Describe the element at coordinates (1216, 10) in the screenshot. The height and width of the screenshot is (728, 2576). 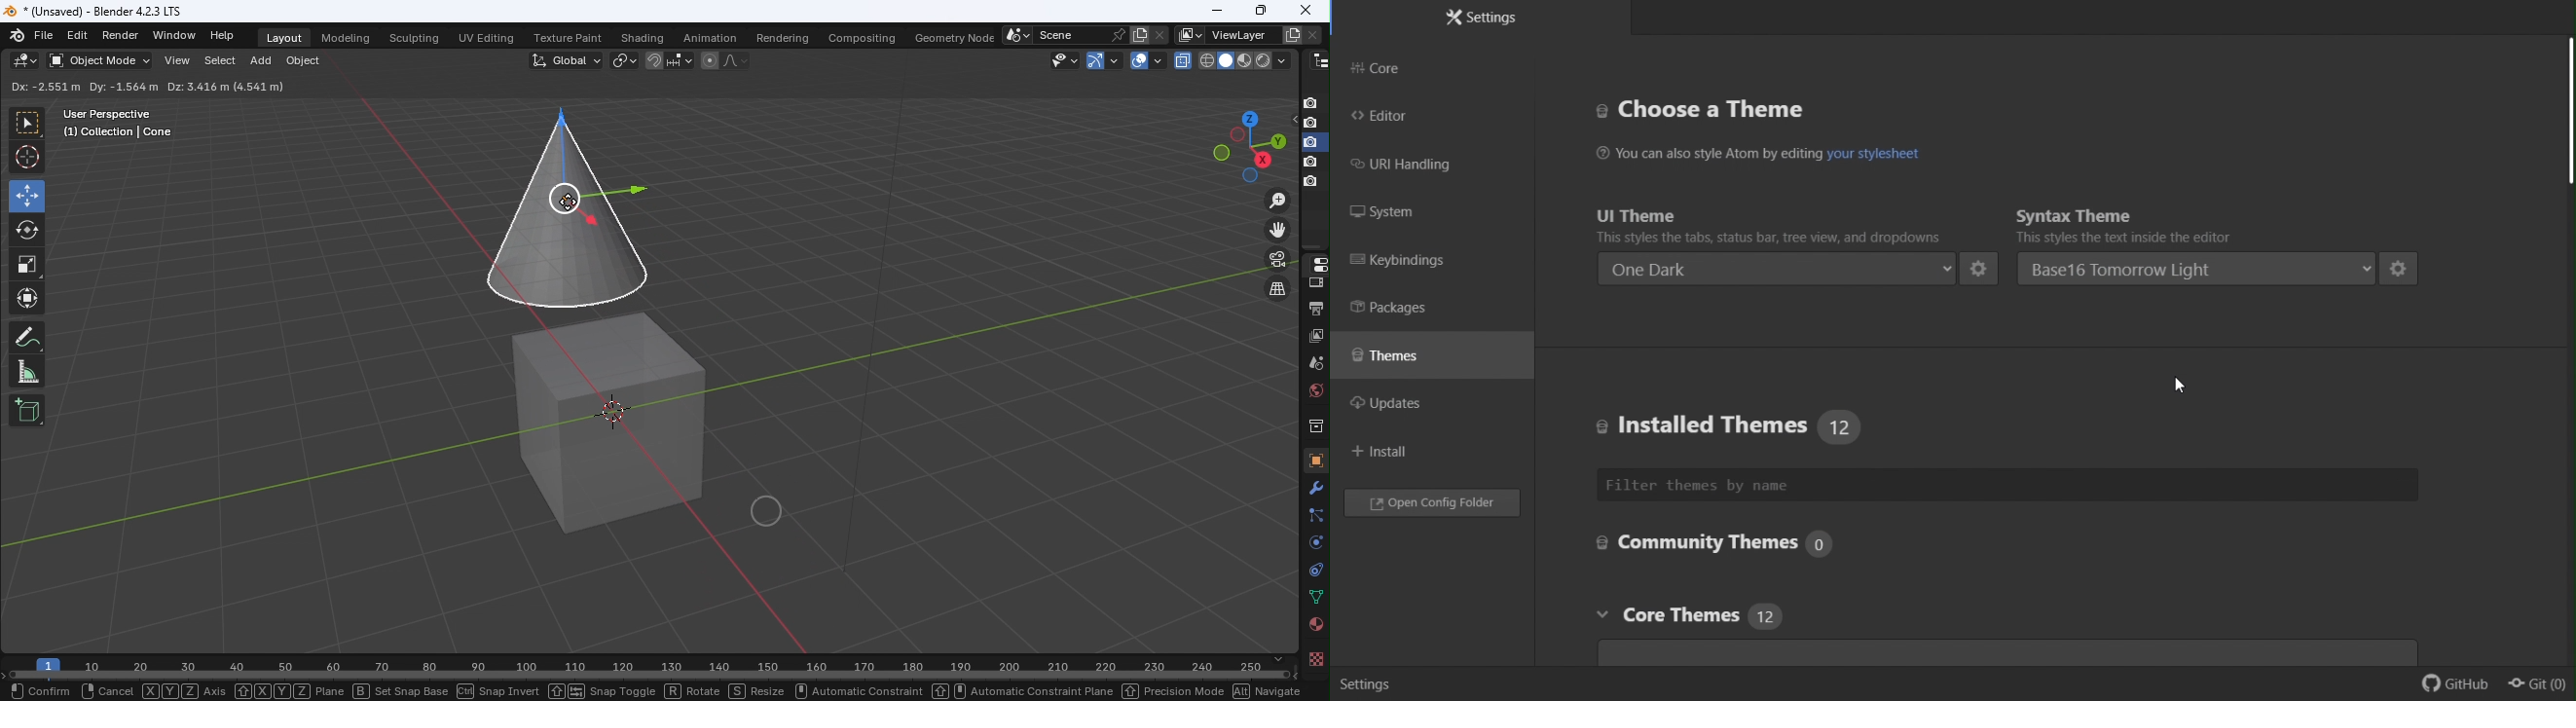
I see `Minimize` at that location.